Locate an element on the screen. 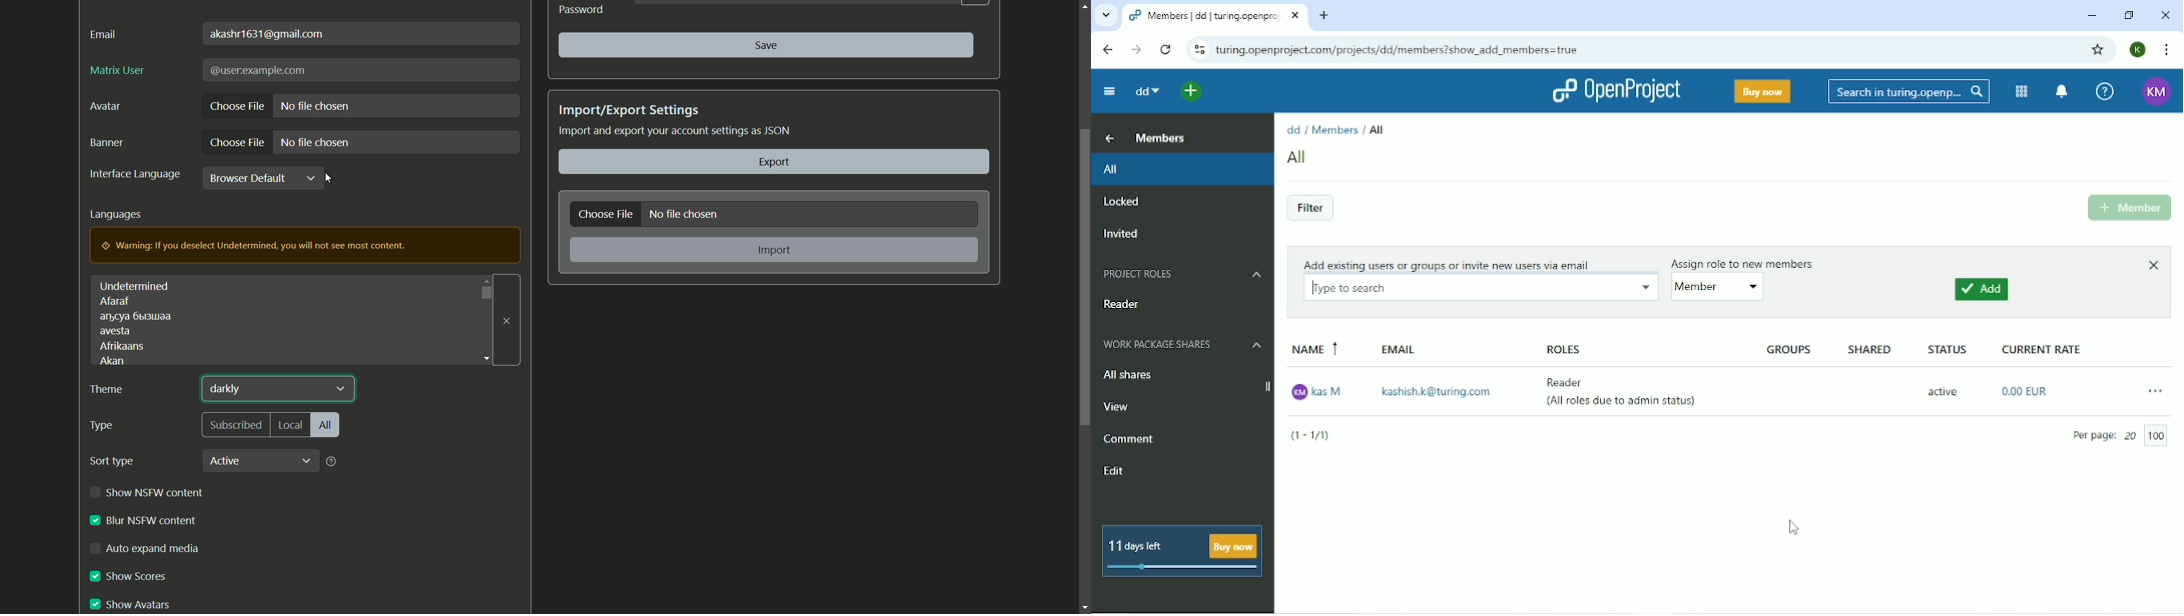  choose file is located at coordinates (237, 107).